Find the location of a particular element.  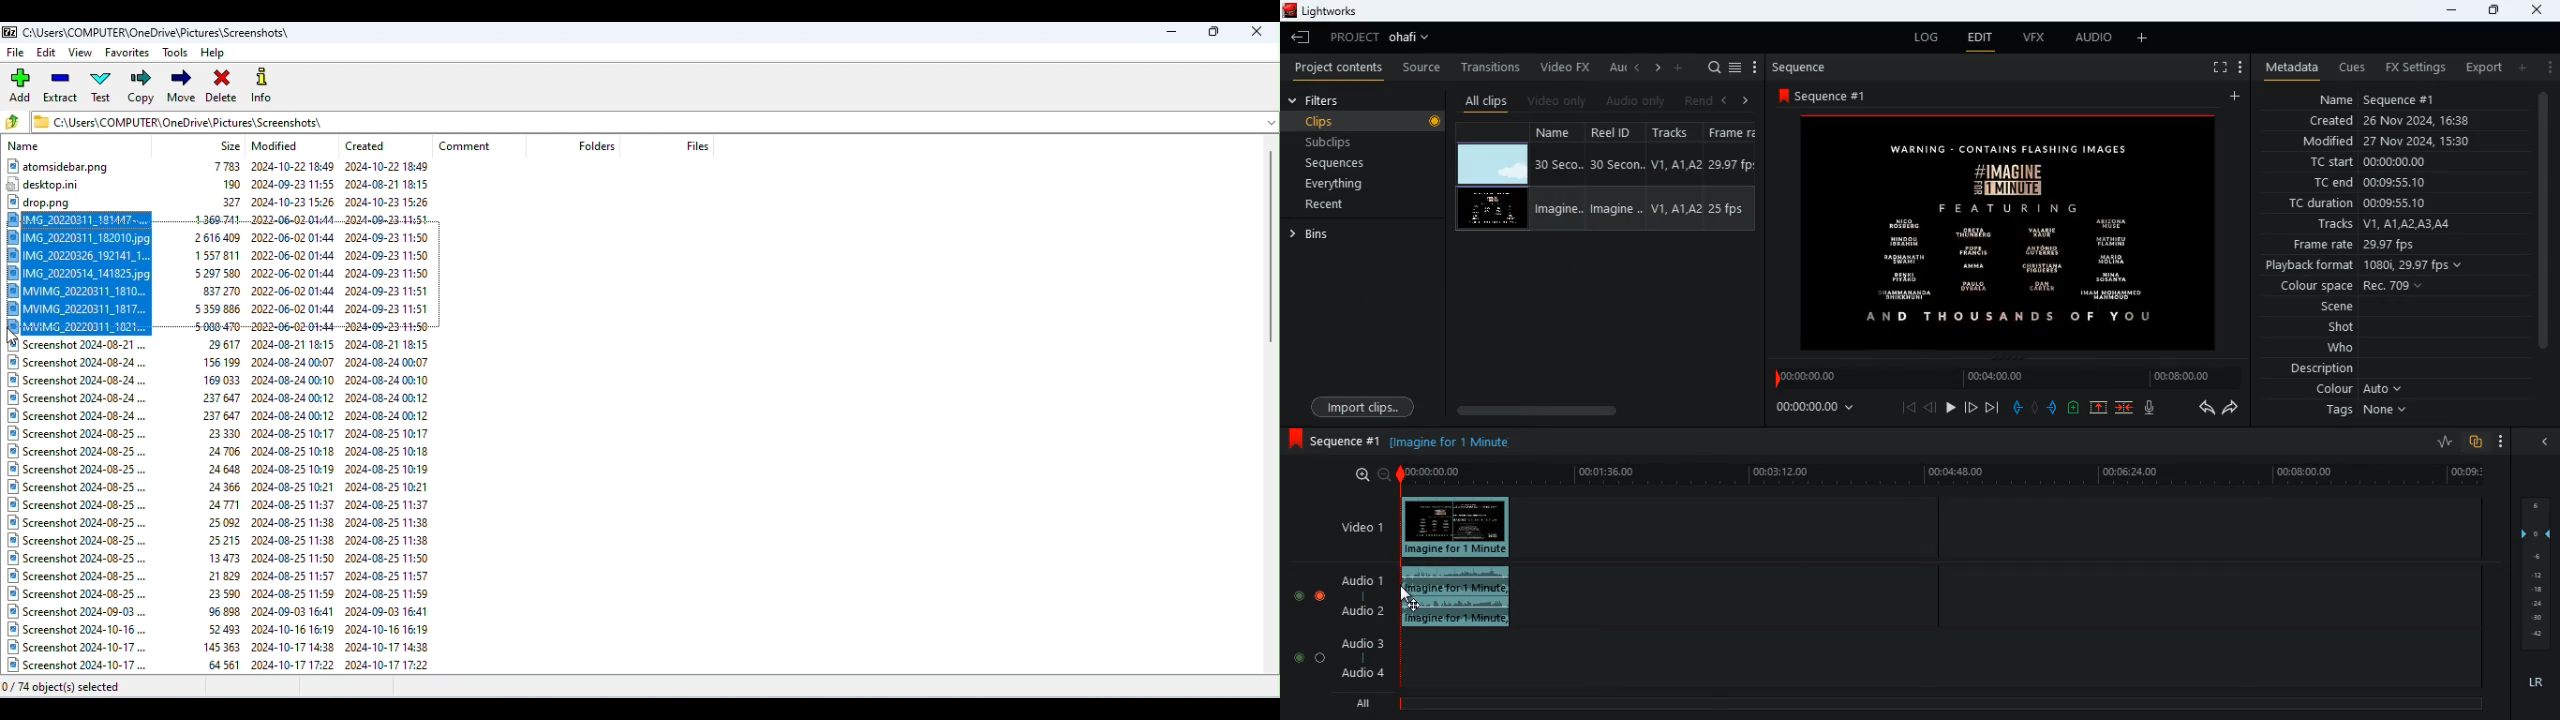

who is located at coordinates (2345, 348).